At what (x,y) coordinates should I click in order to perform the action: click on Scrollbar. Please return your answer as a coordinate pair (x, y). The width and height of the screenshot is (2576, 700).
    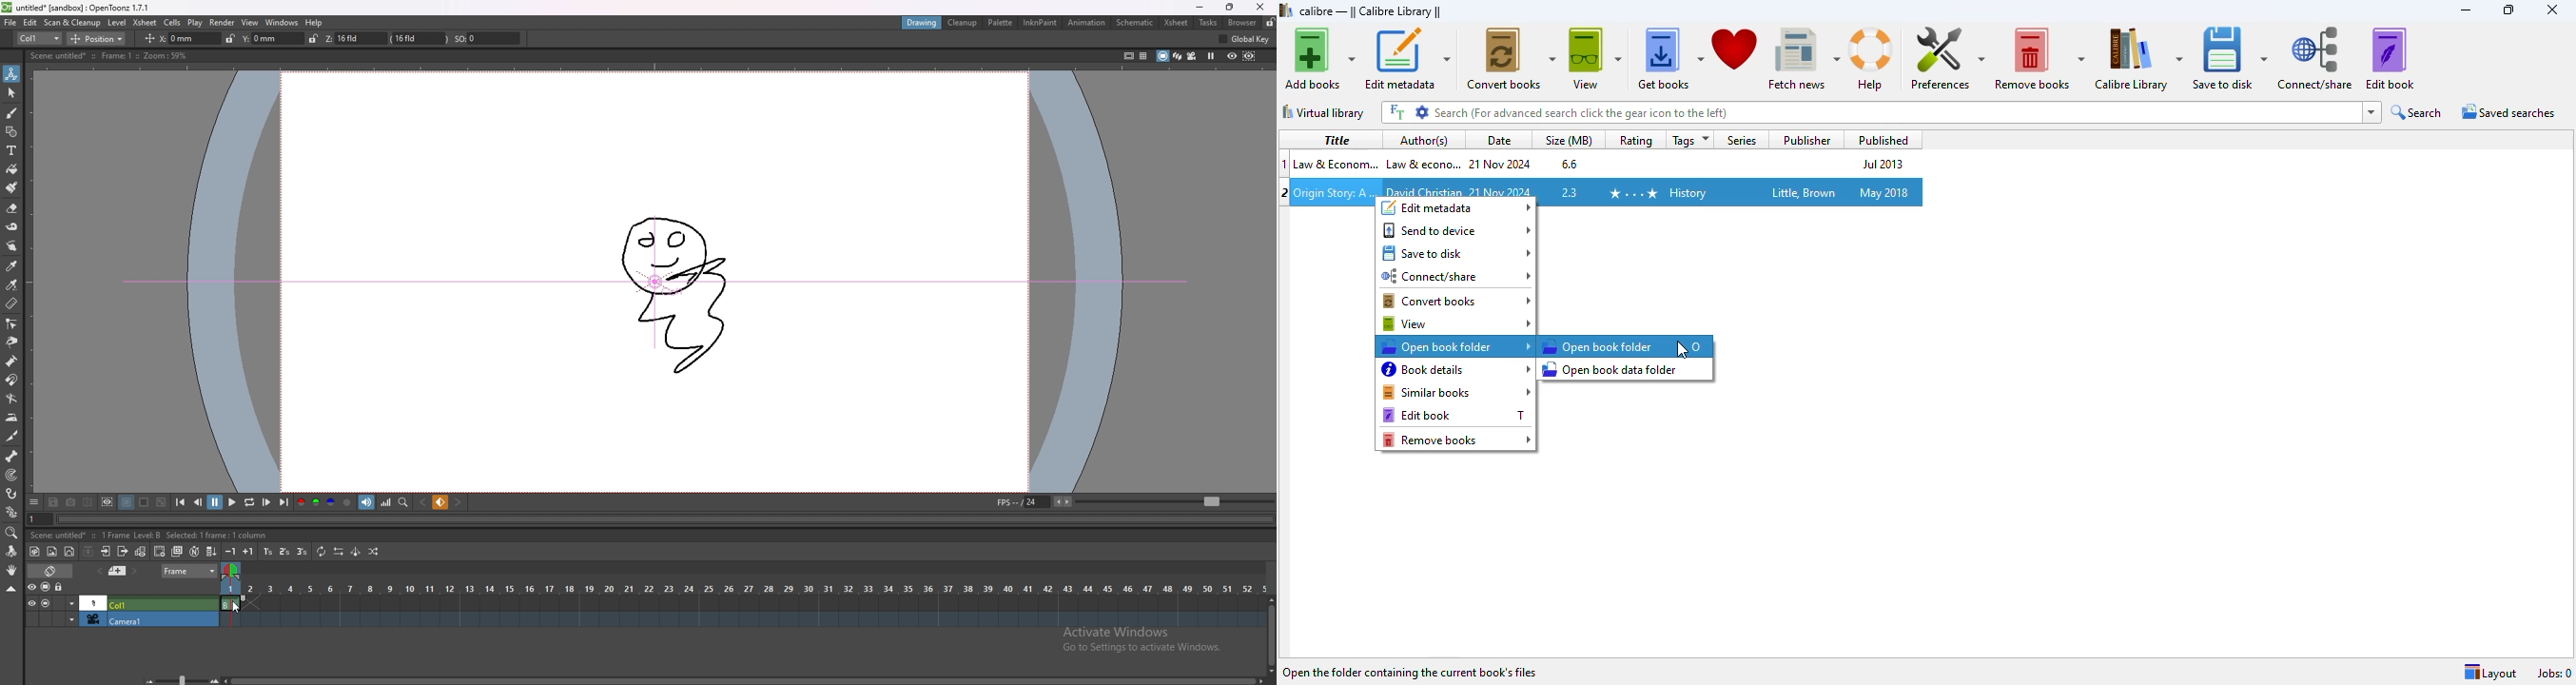
    Looking at the image, I should click on (745, 678).